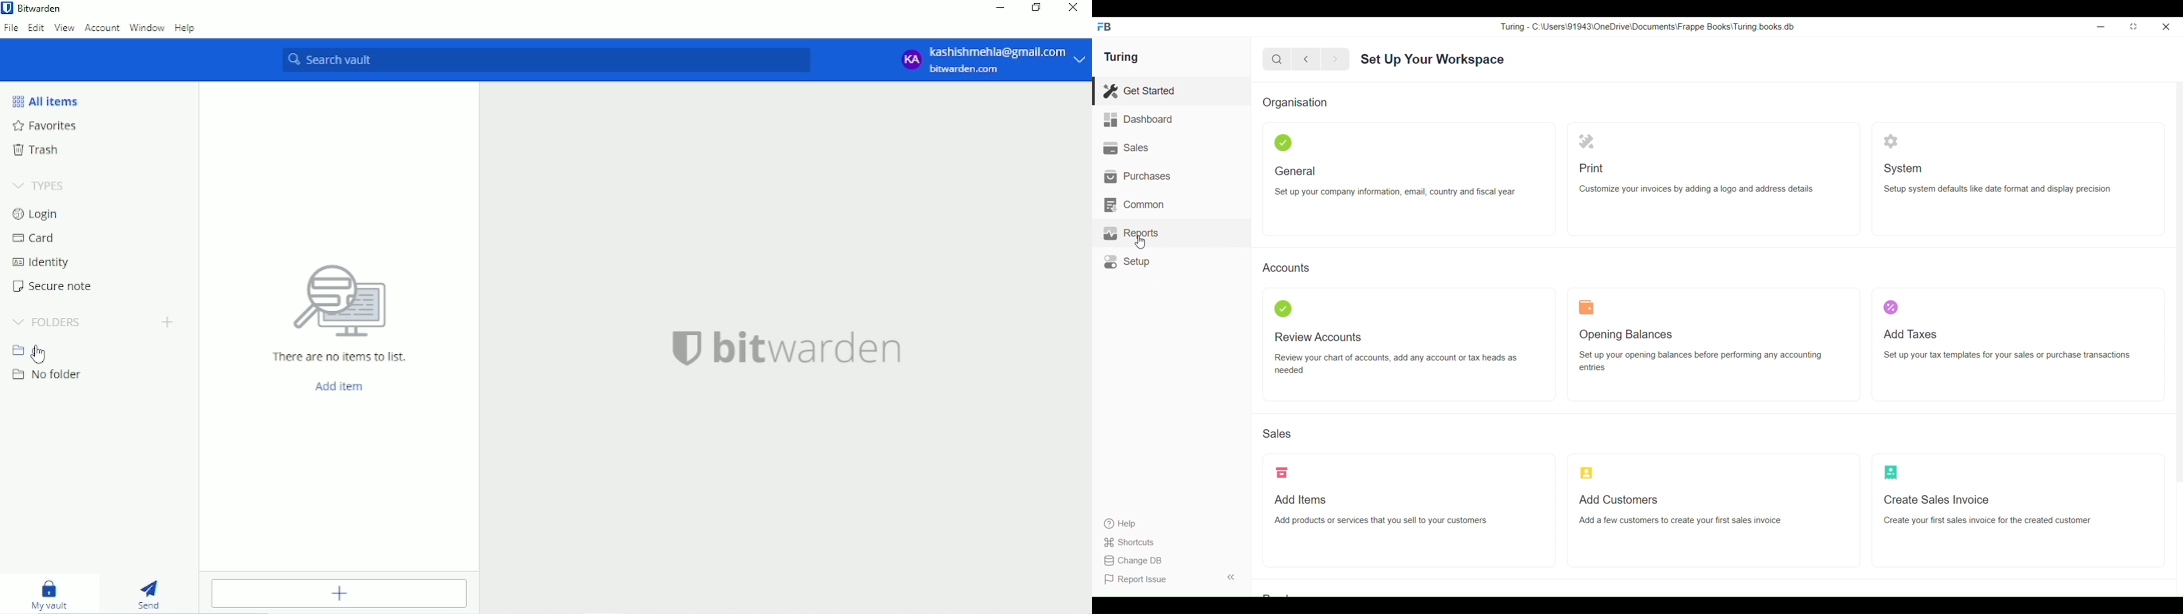  Describe the element at coordinates (1286, 267) in the screenshot. I see `Accounts` at that location.